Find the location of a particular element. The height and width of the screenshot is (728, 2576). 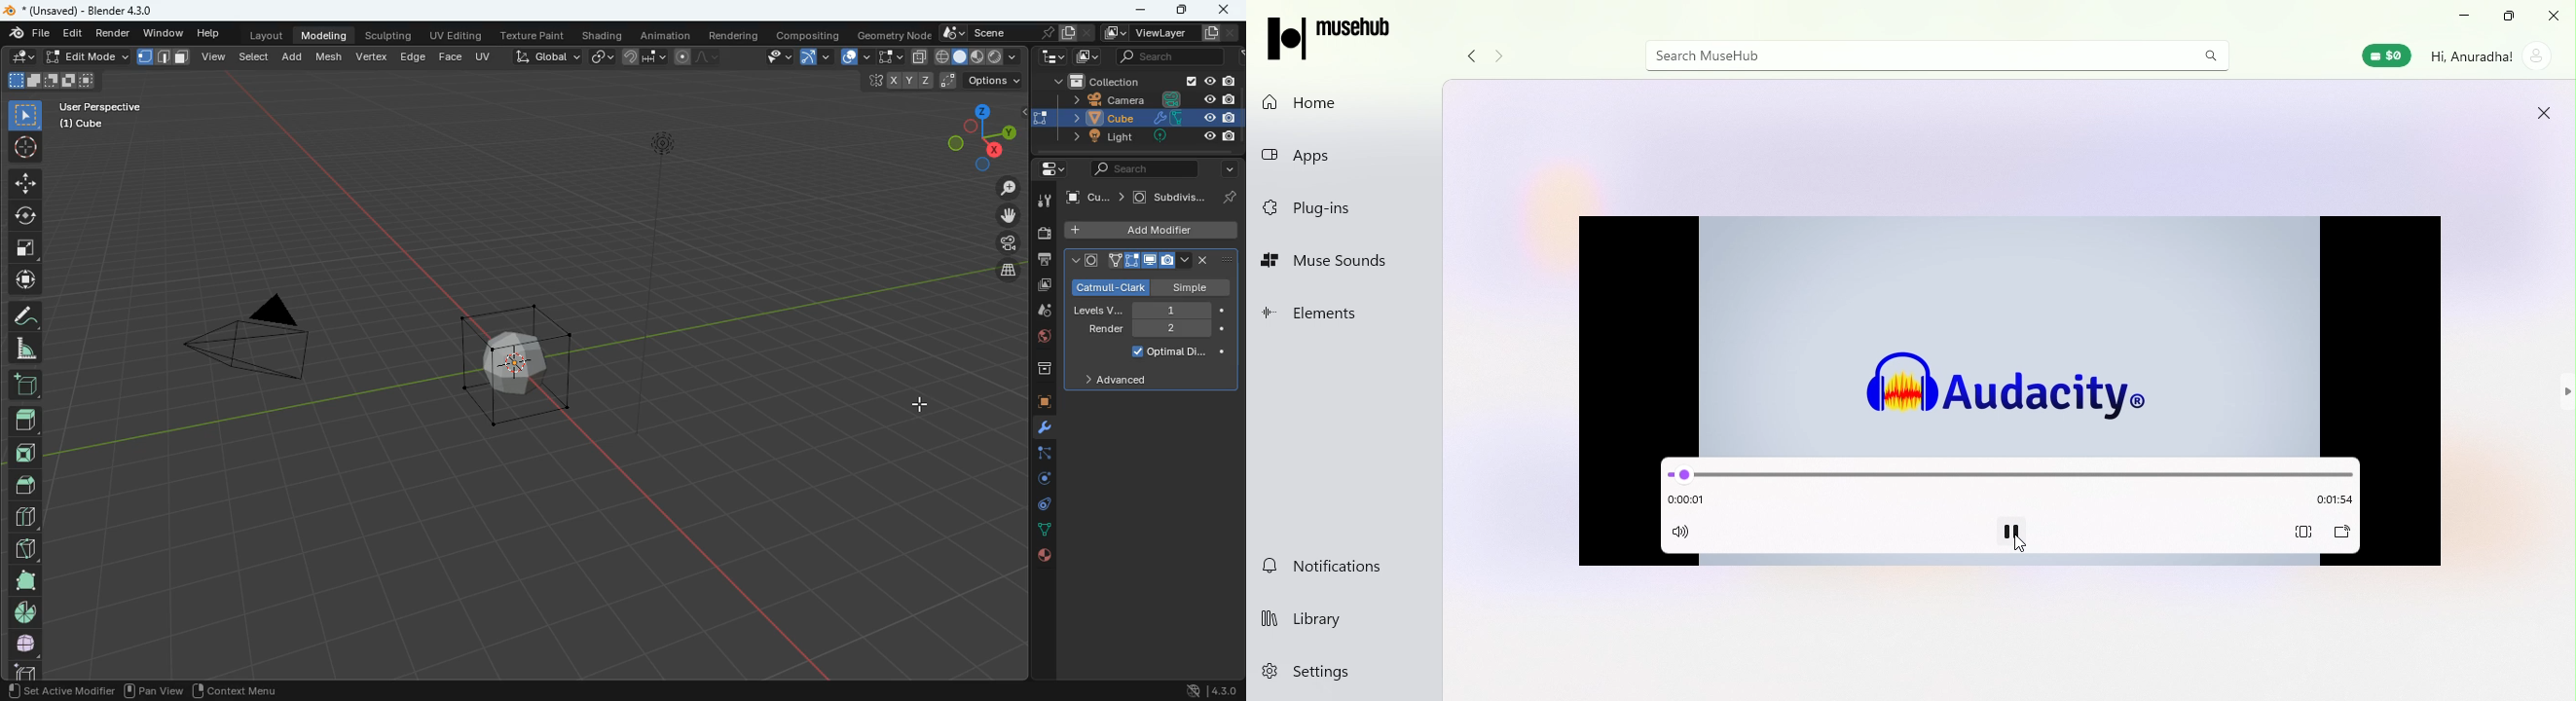

tecch is located at coordinates (1051, 57).